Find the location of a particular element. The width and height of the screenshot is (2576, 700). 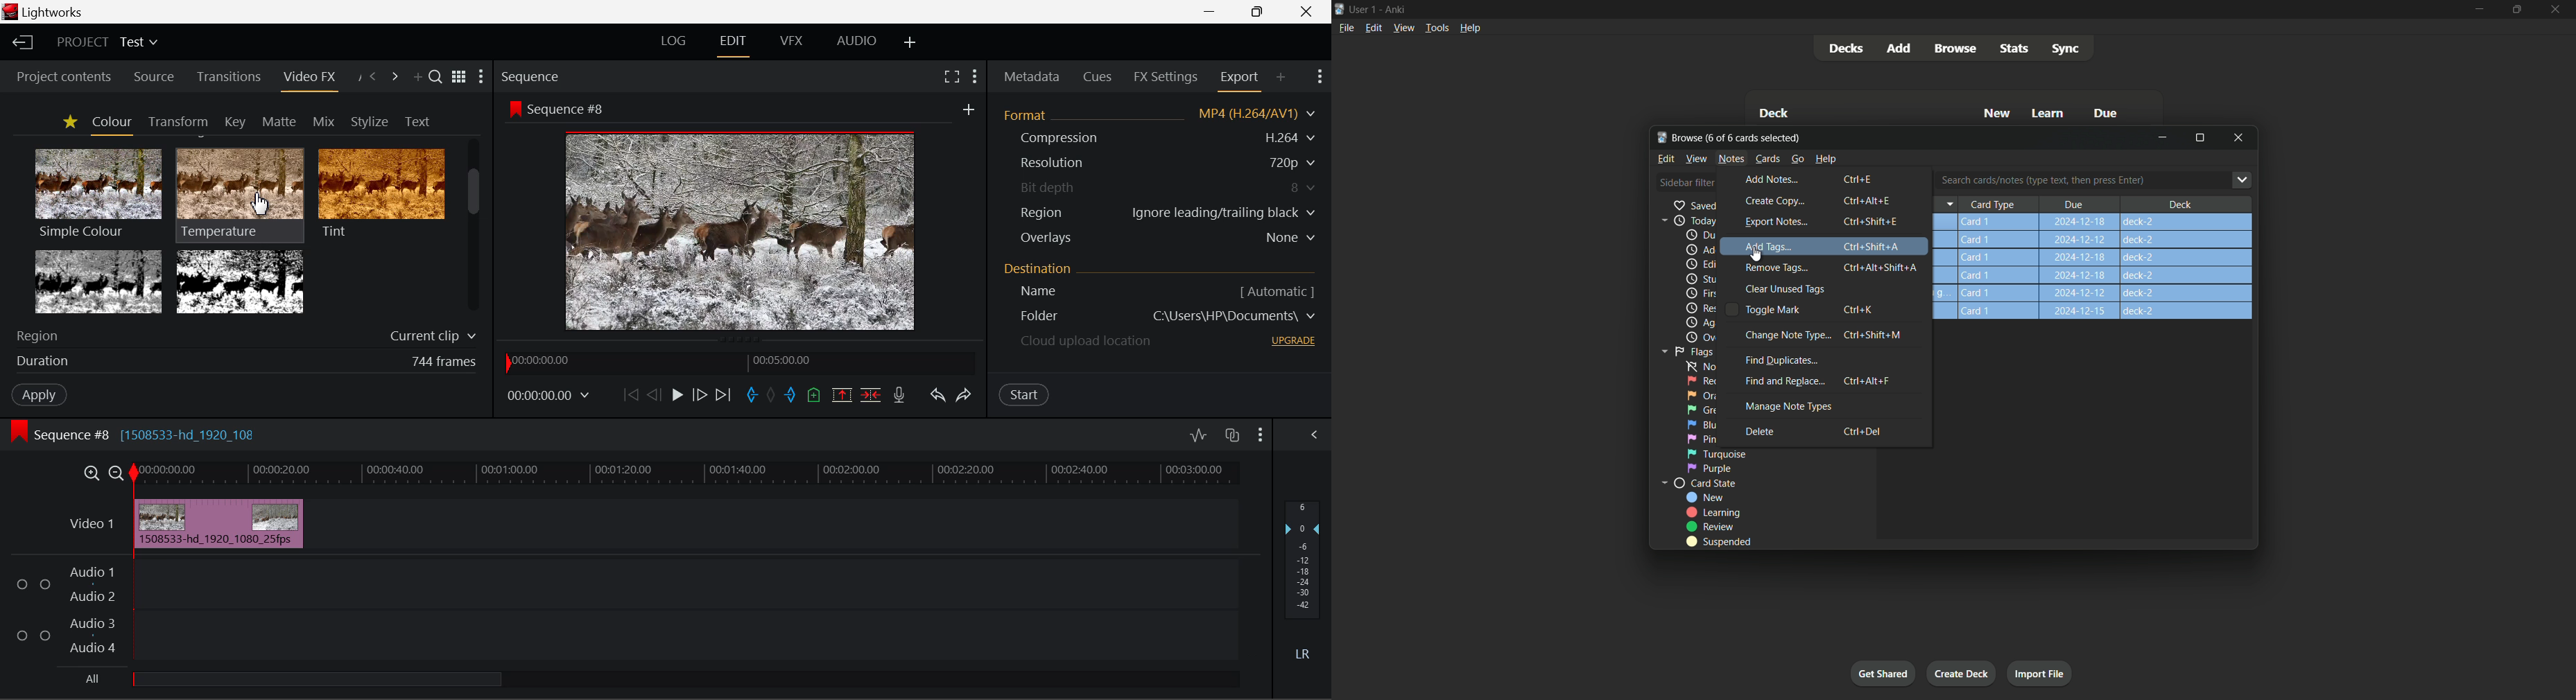

help is located at coordinates (1825, 158).